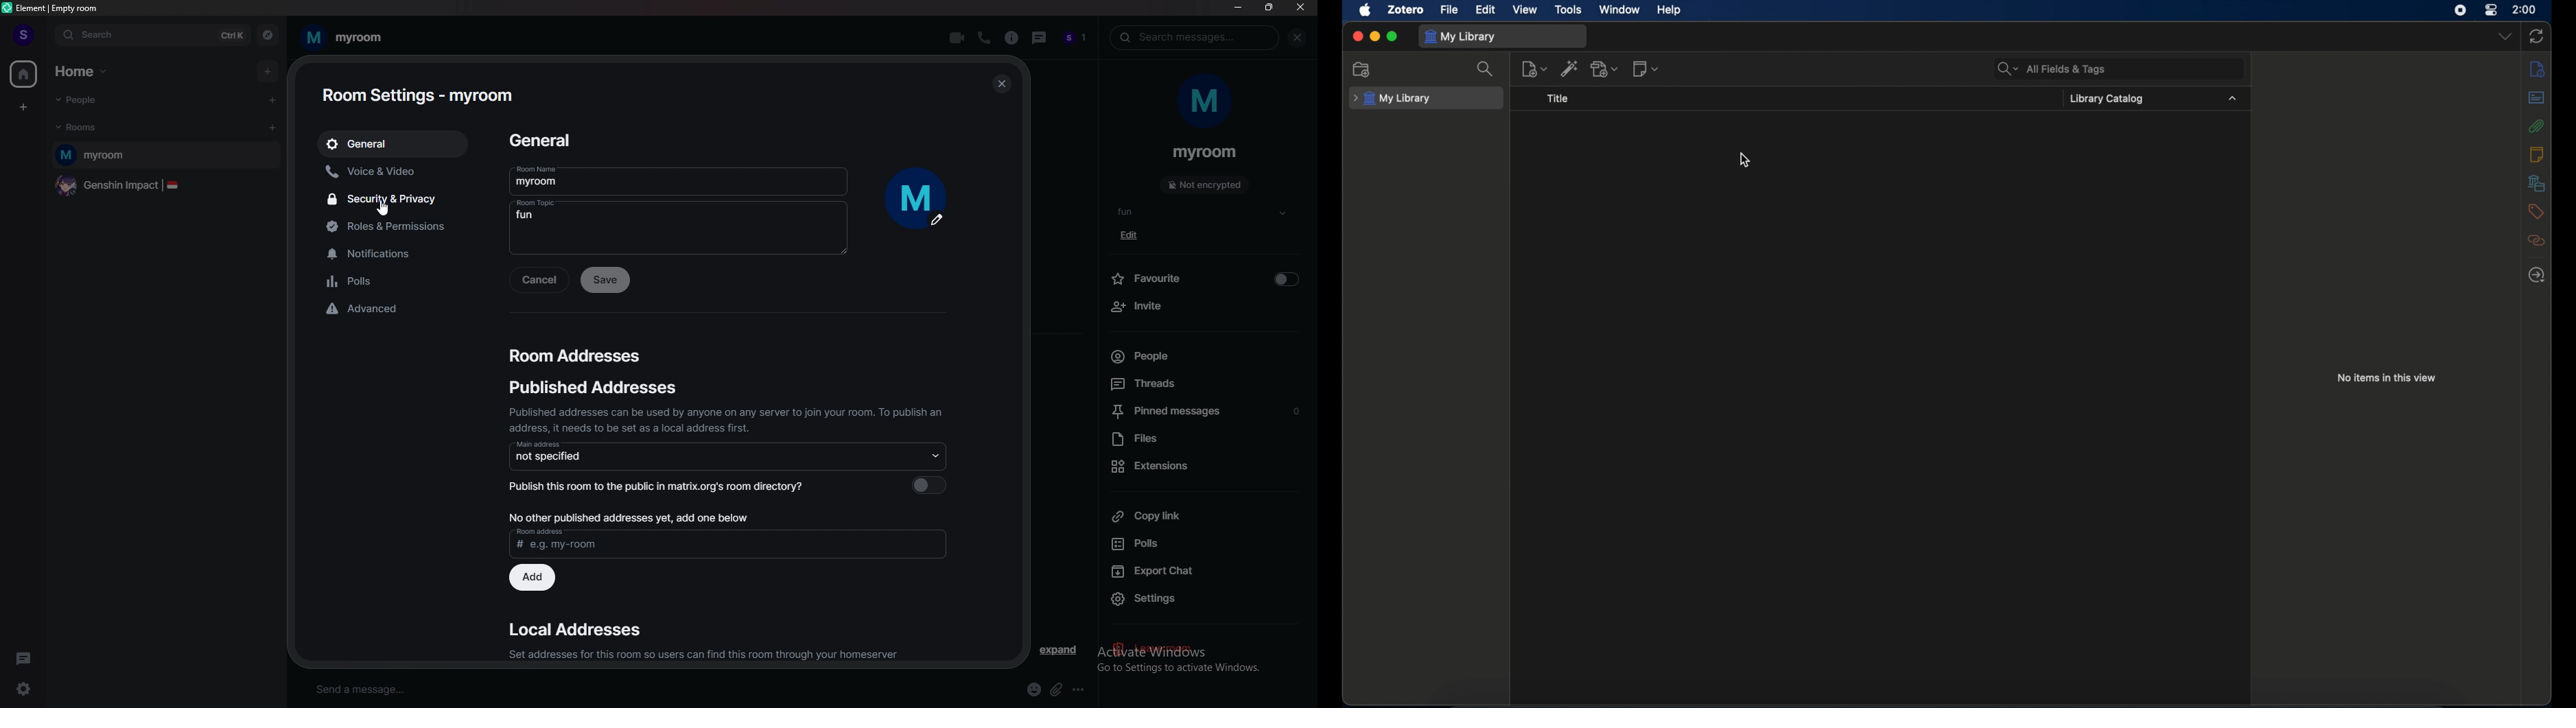 The height and width of the screenshot is (728, 2576). Describe the element at coordinates (1745, 160) in the screenshot. I see `cursor` at that location.